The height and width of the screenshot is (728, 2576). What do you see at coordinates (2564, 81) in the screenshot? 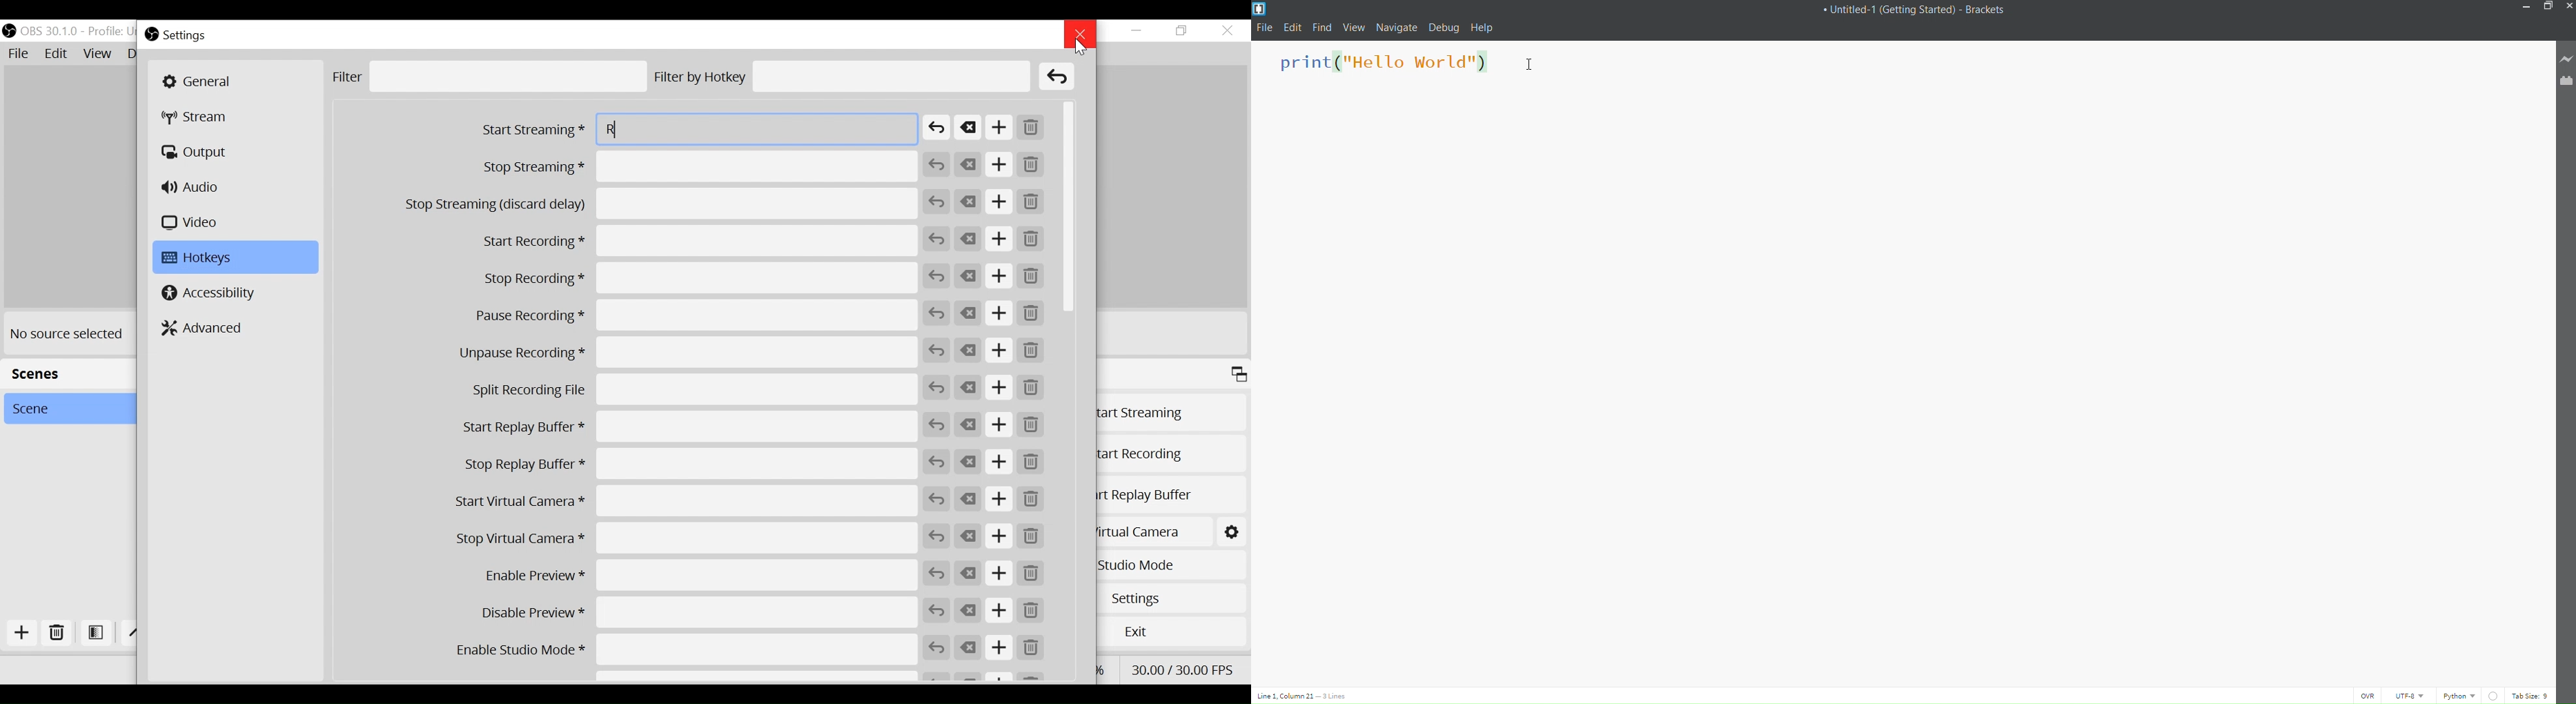
I see `file extension` at bounding box center [2564, 81].